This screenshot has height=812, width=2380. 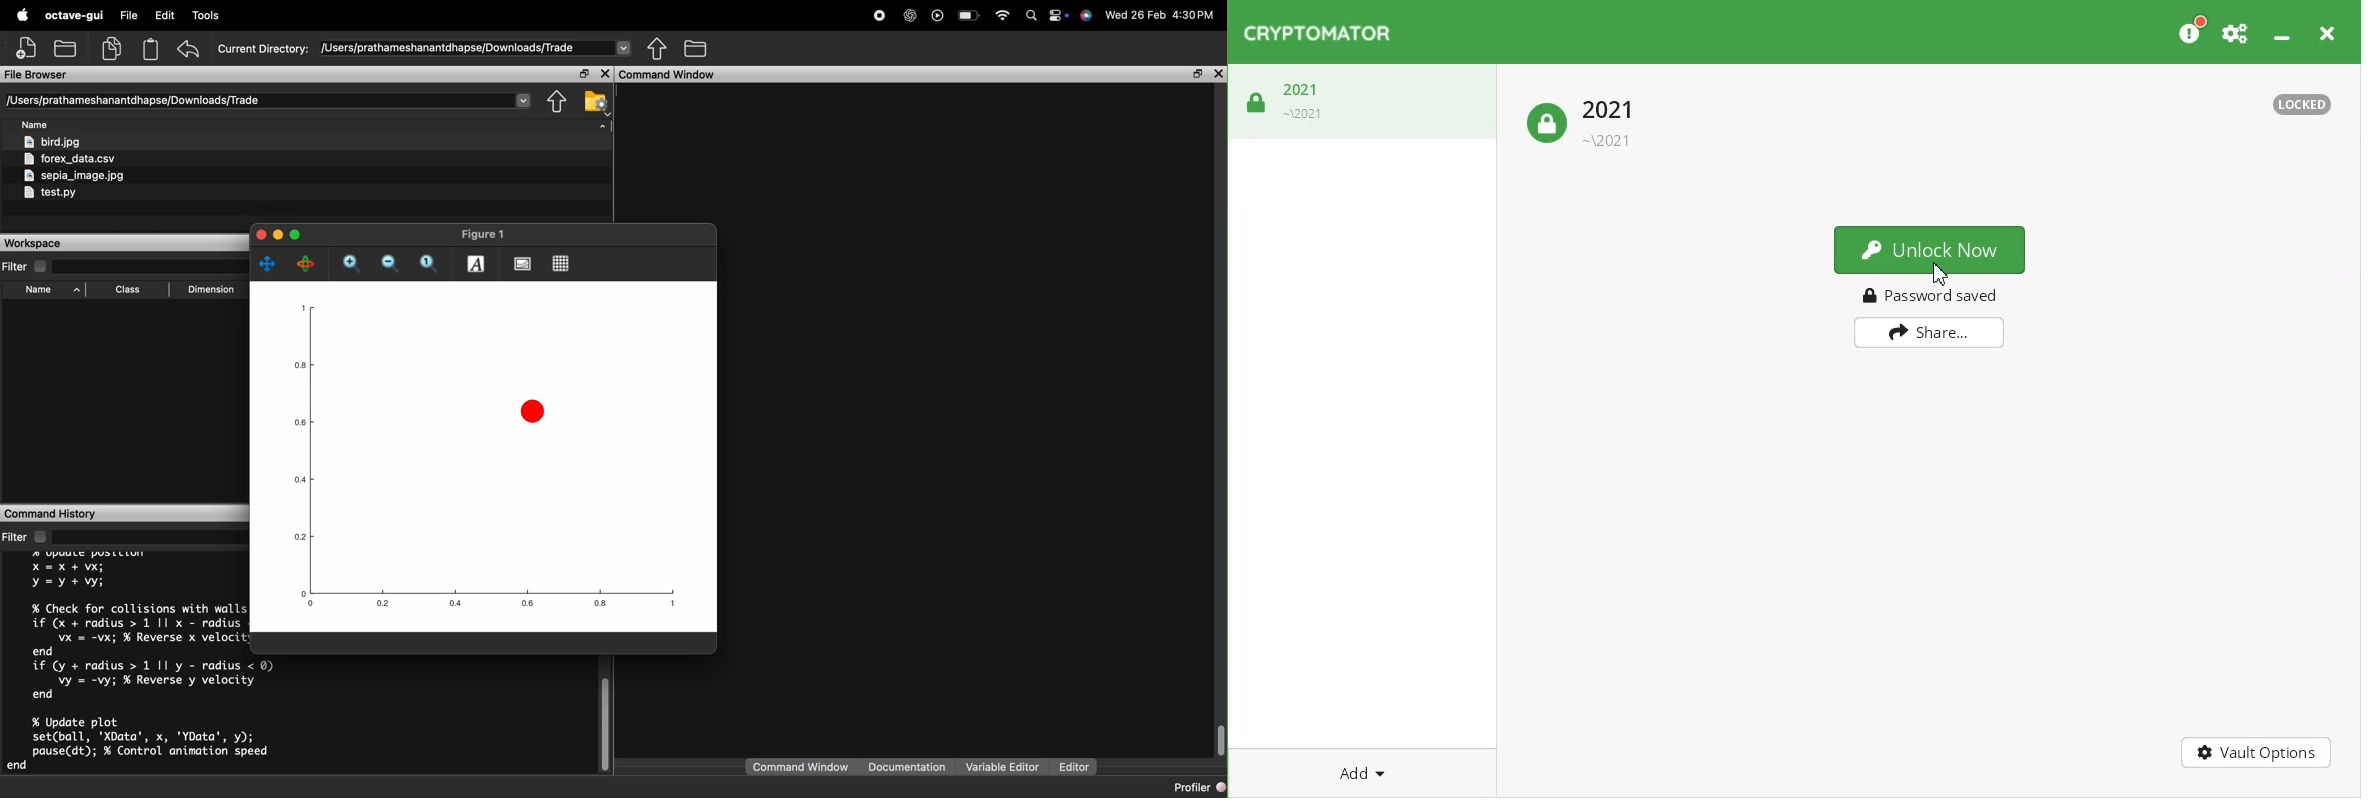 I want to click on open in separate window, so click(x=1197, y=73).